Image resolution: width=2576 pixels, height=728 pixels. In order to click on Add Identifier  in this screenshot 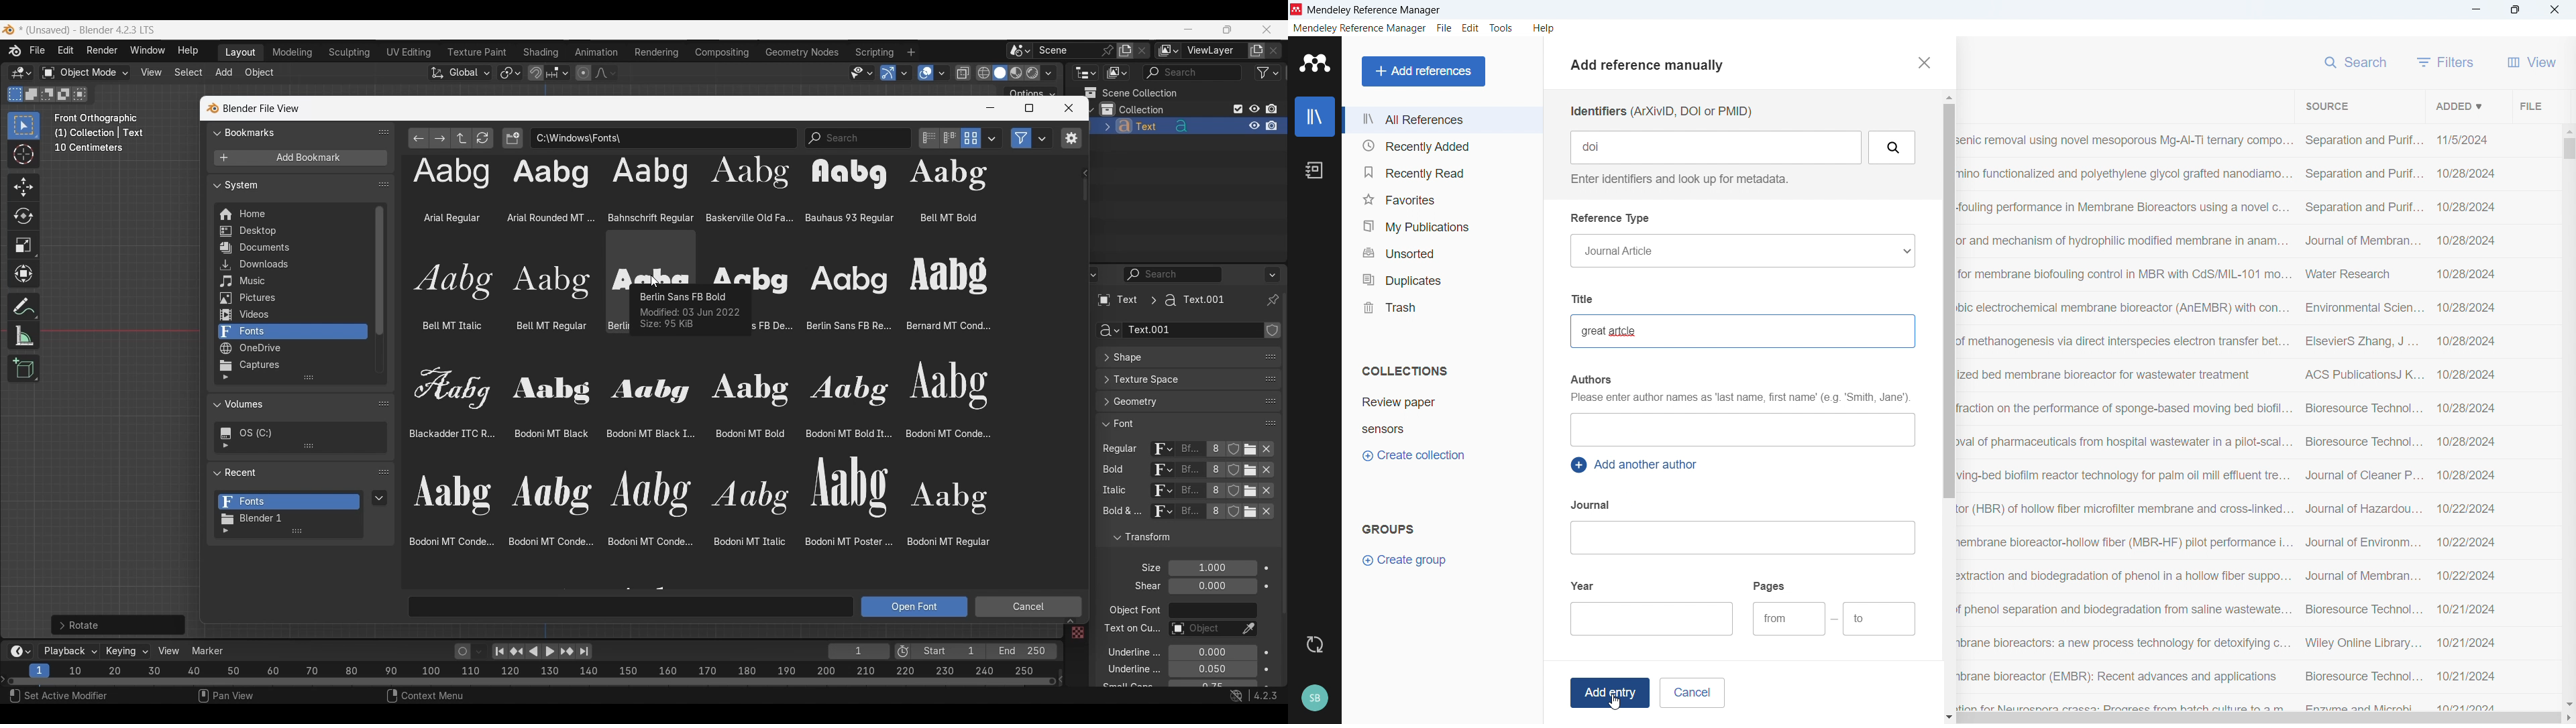, I will do `click(1717, 147)`.